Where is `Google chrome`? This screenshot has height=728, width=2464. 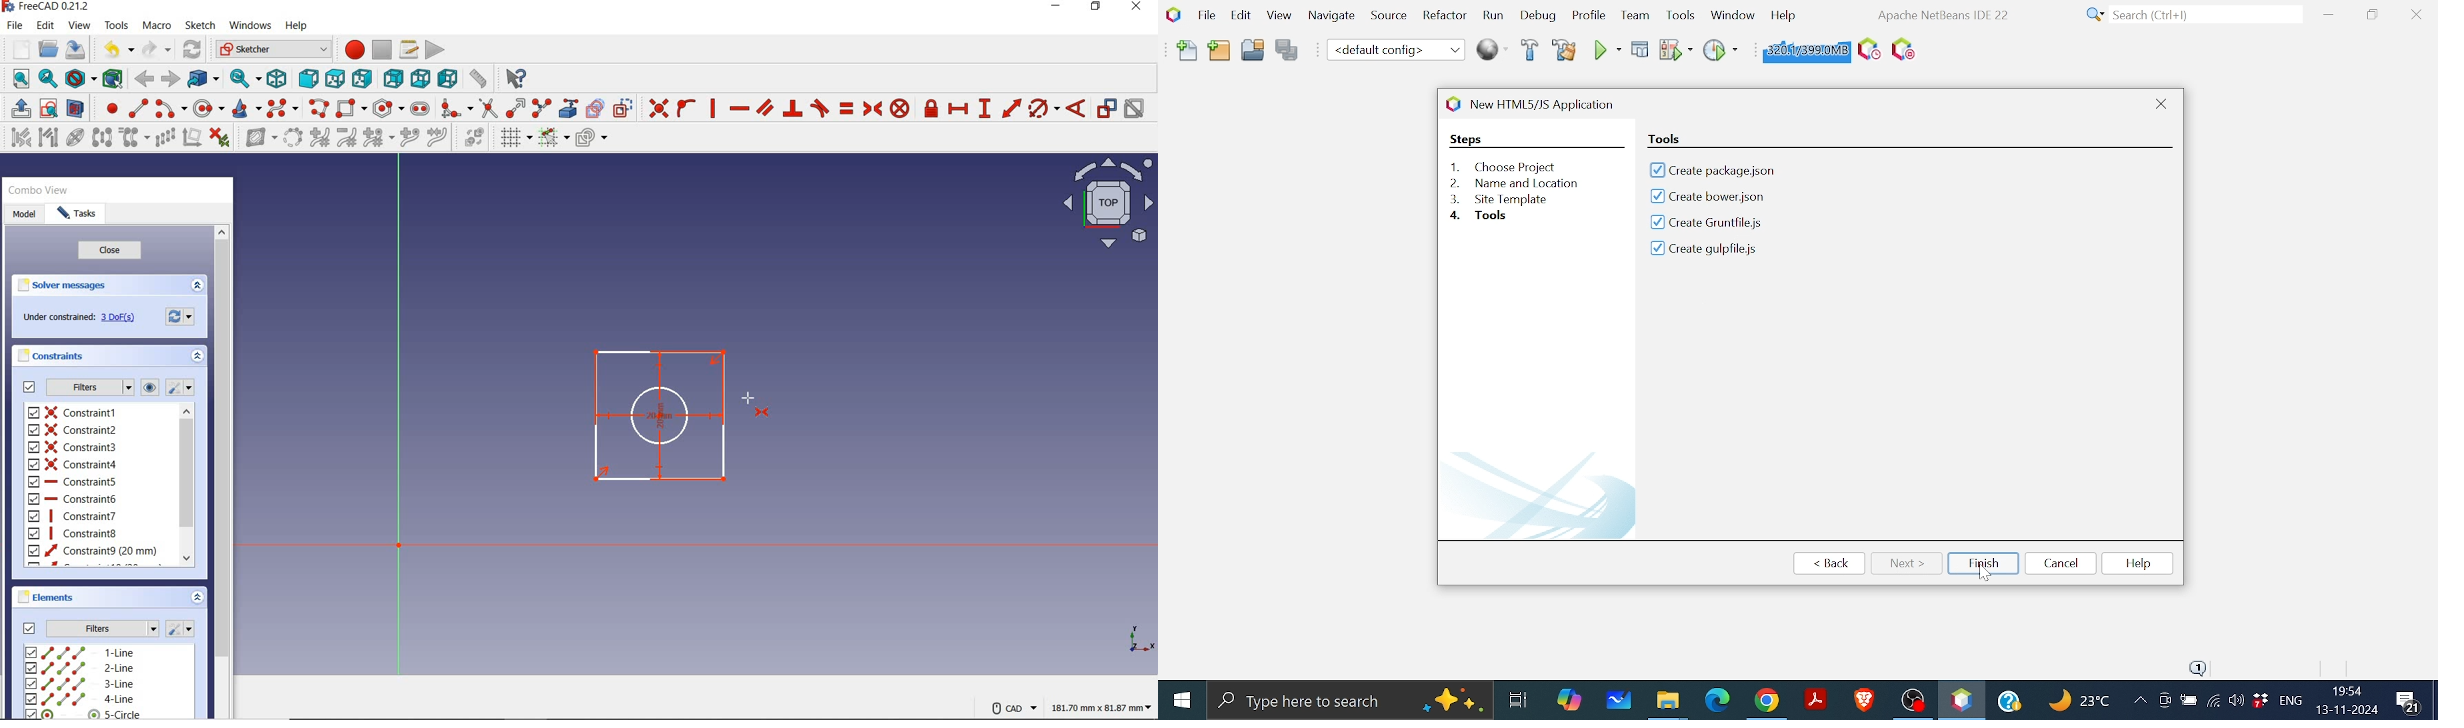 Google chrome is located at coordinates (1769, 700).